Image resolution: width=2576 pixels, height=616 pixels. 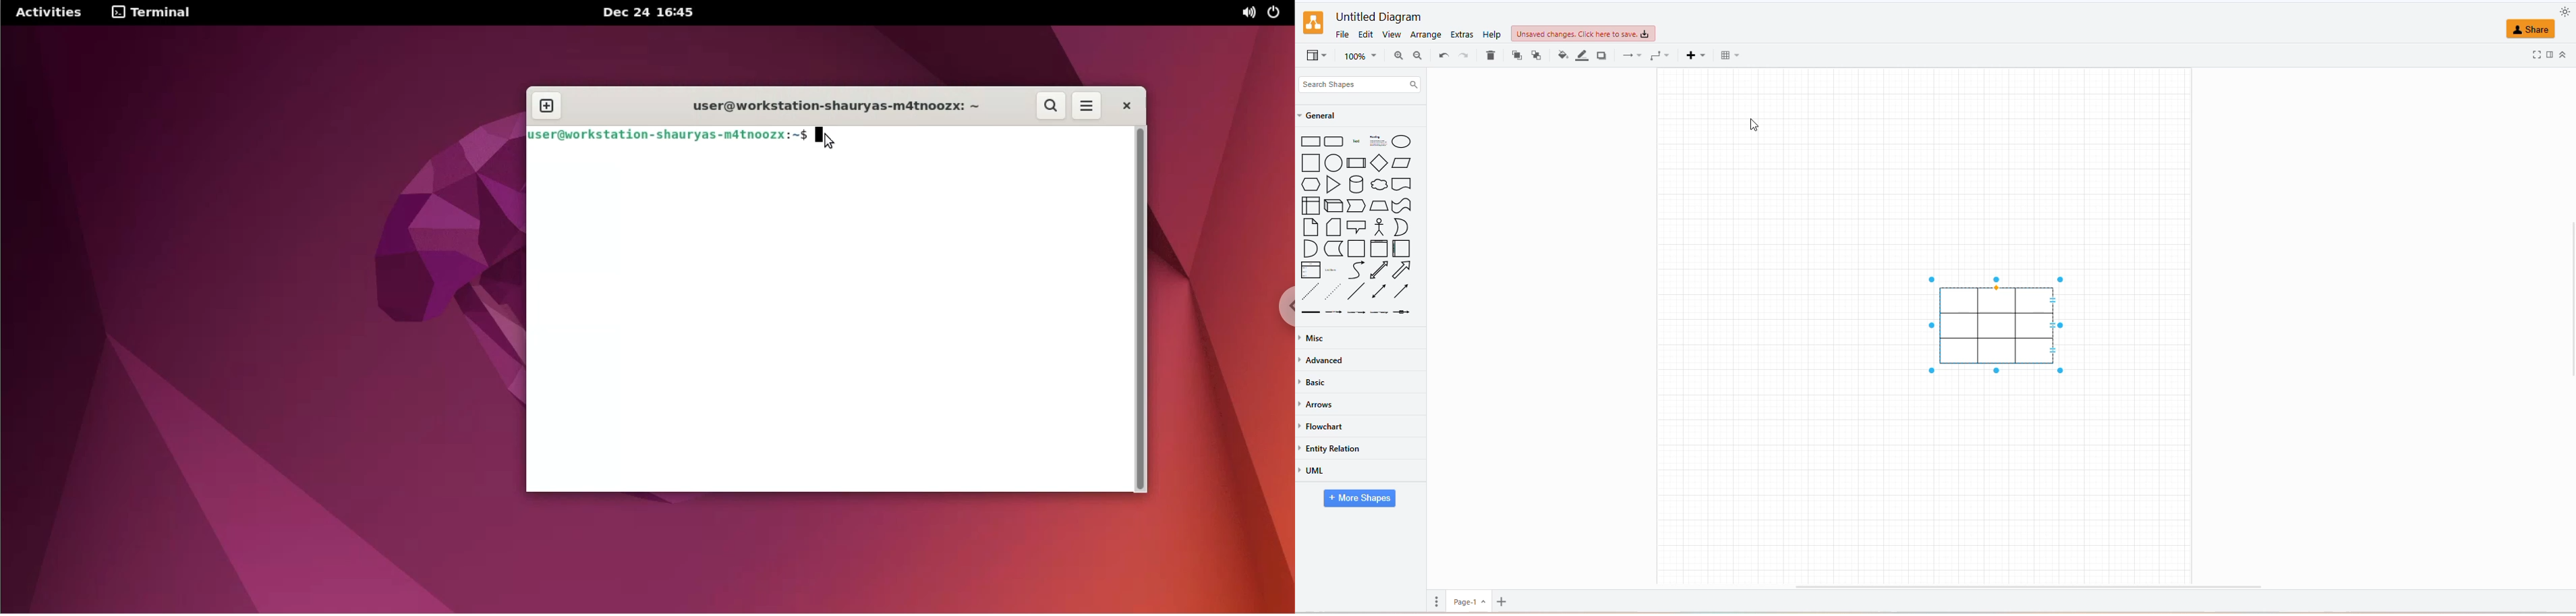 What do you see at coordinates (1316, 474) in the screenshot?
I see `uml` at bounding box center [1316, 474].